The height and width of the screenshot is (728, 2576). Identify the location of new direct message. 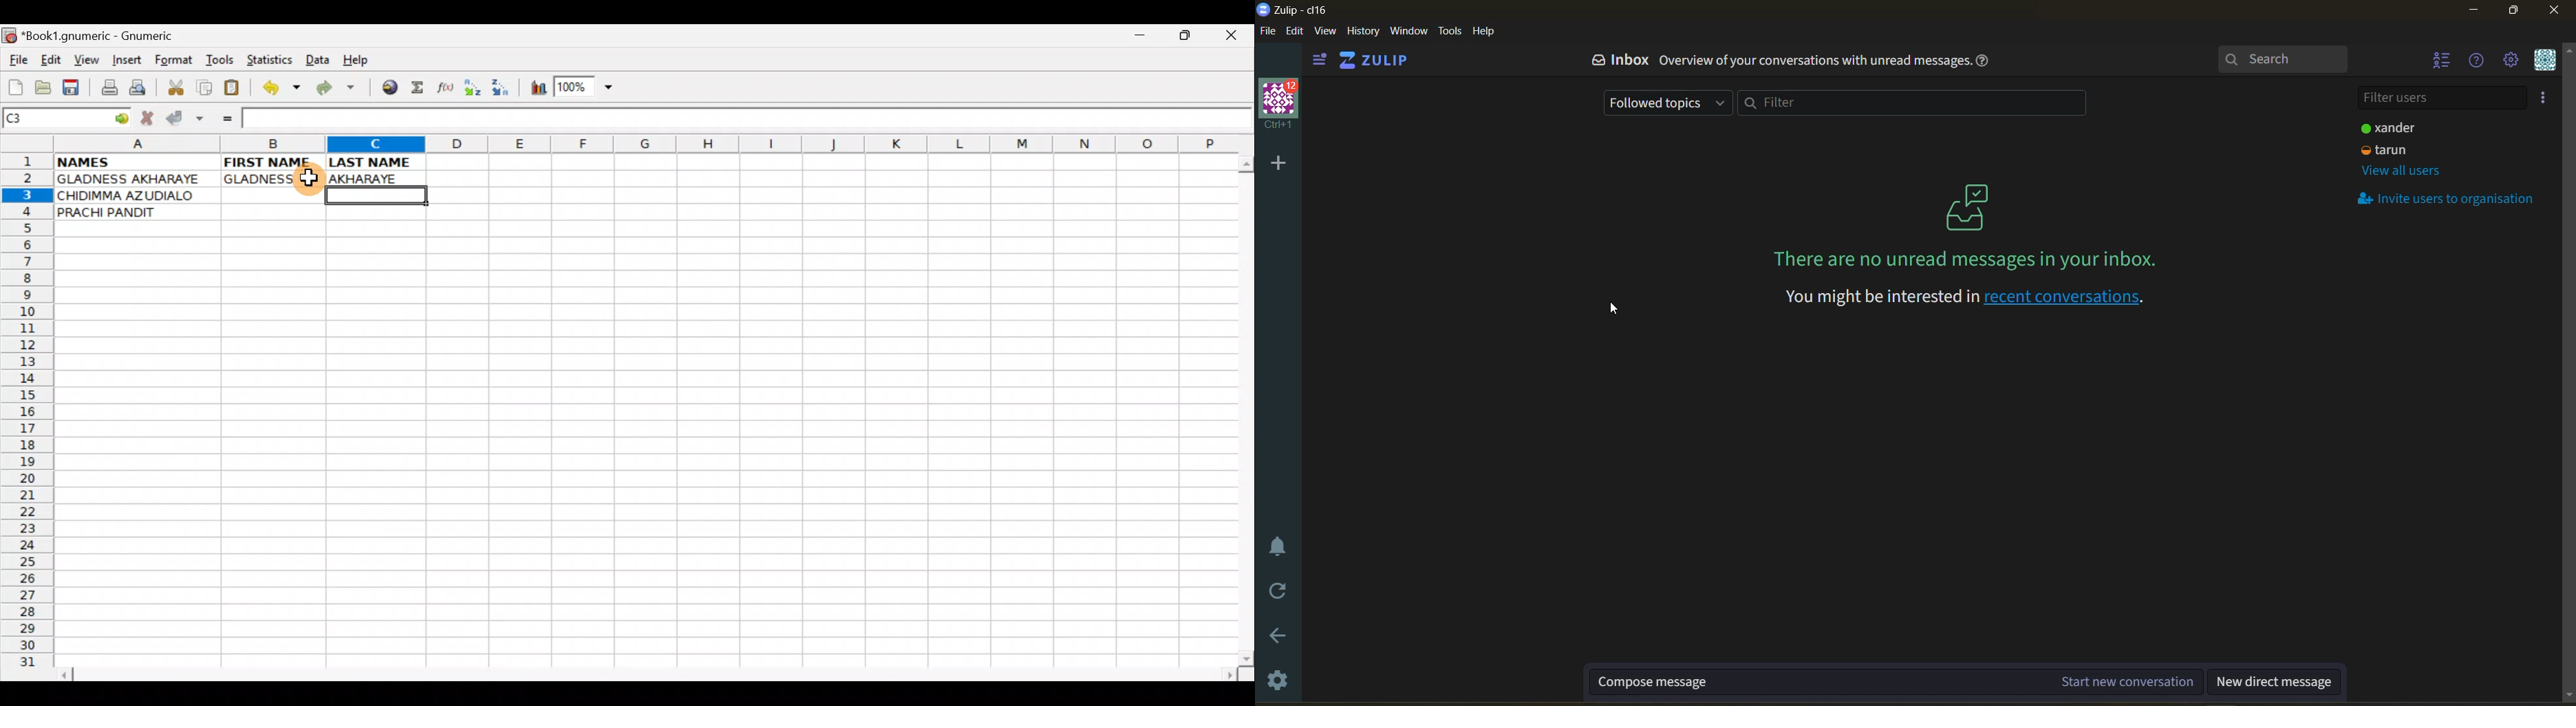
(2273, 683).